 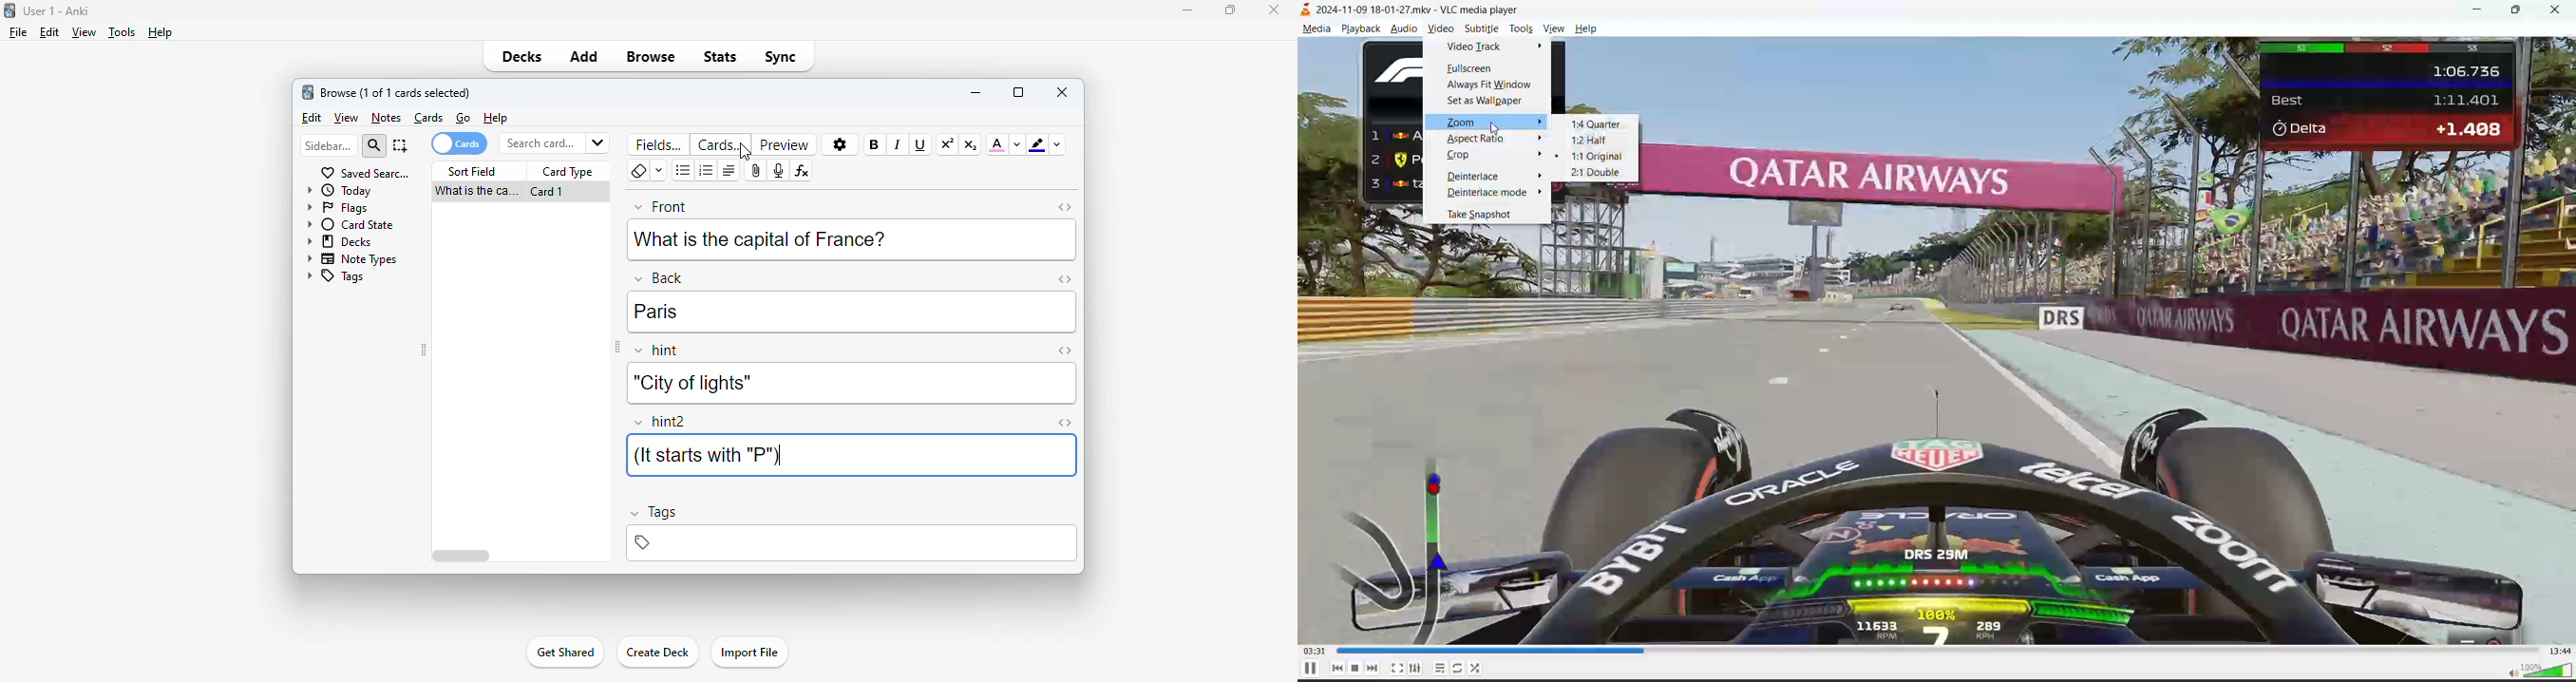 What do you see at coordinates (522, 56) in the screenshot?
I see `decks` at bounding box center [522, 56].